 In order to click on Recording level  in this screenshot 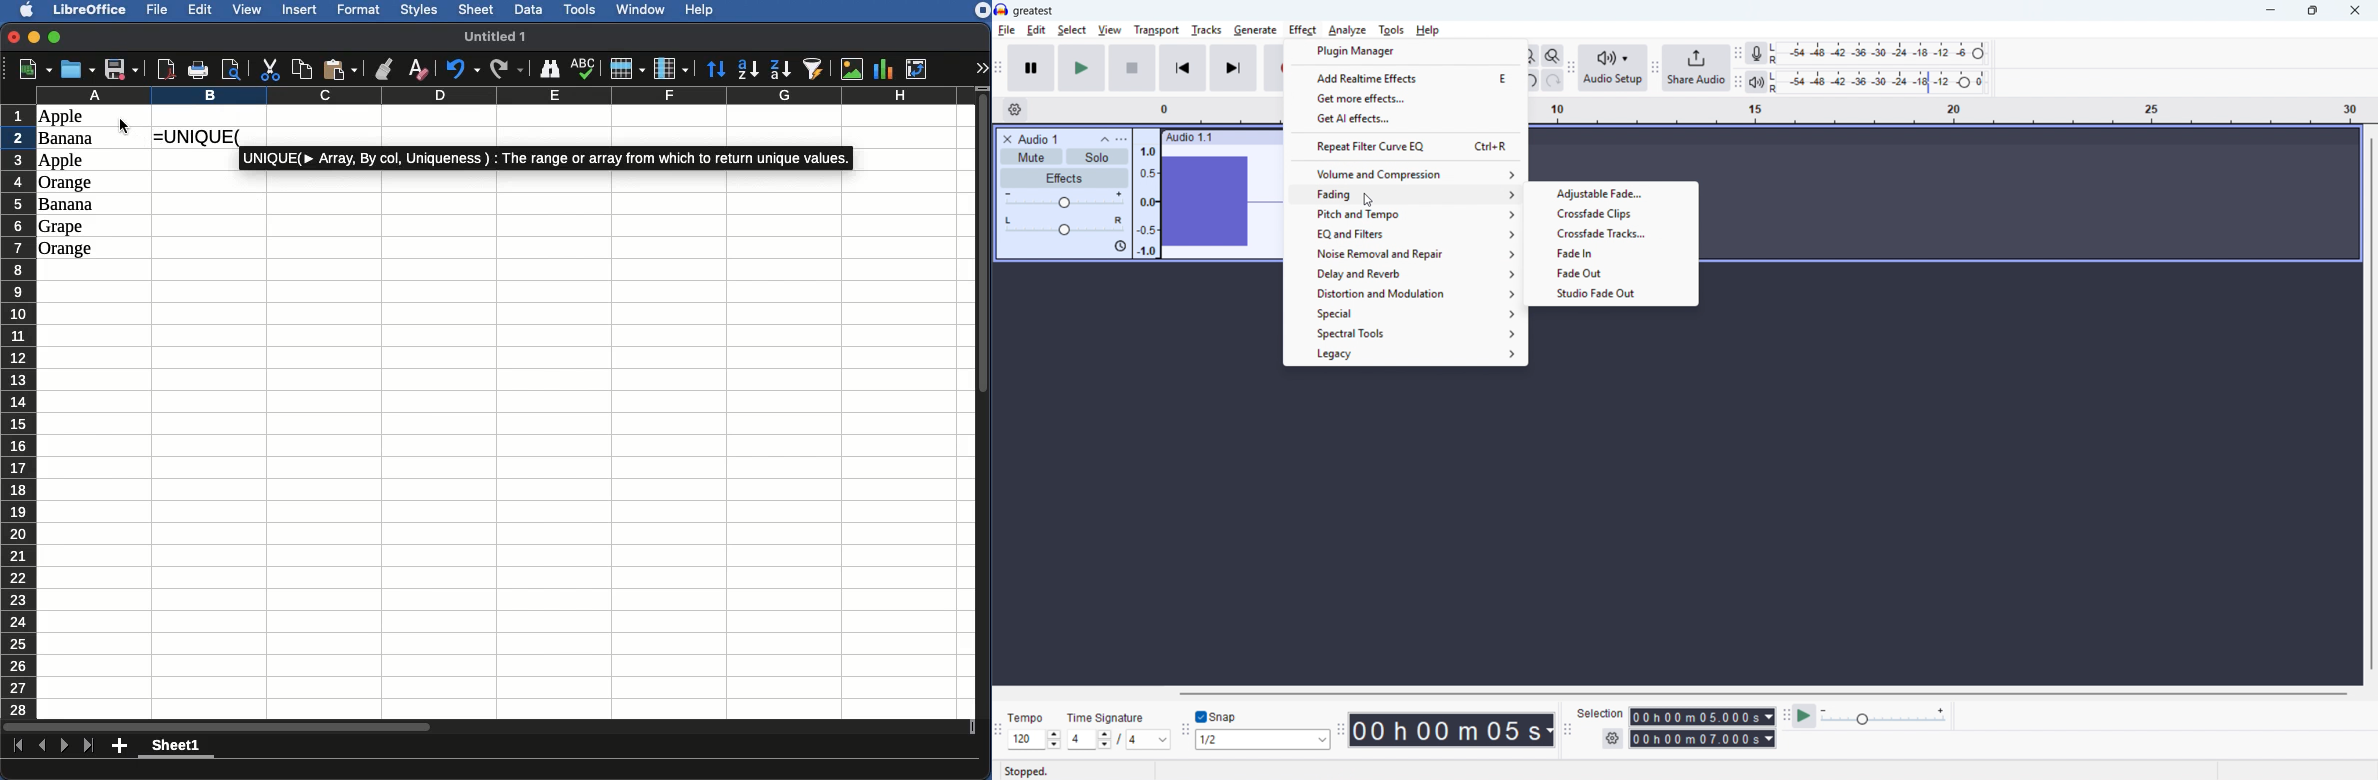, I will do `click(1882, 53)`.